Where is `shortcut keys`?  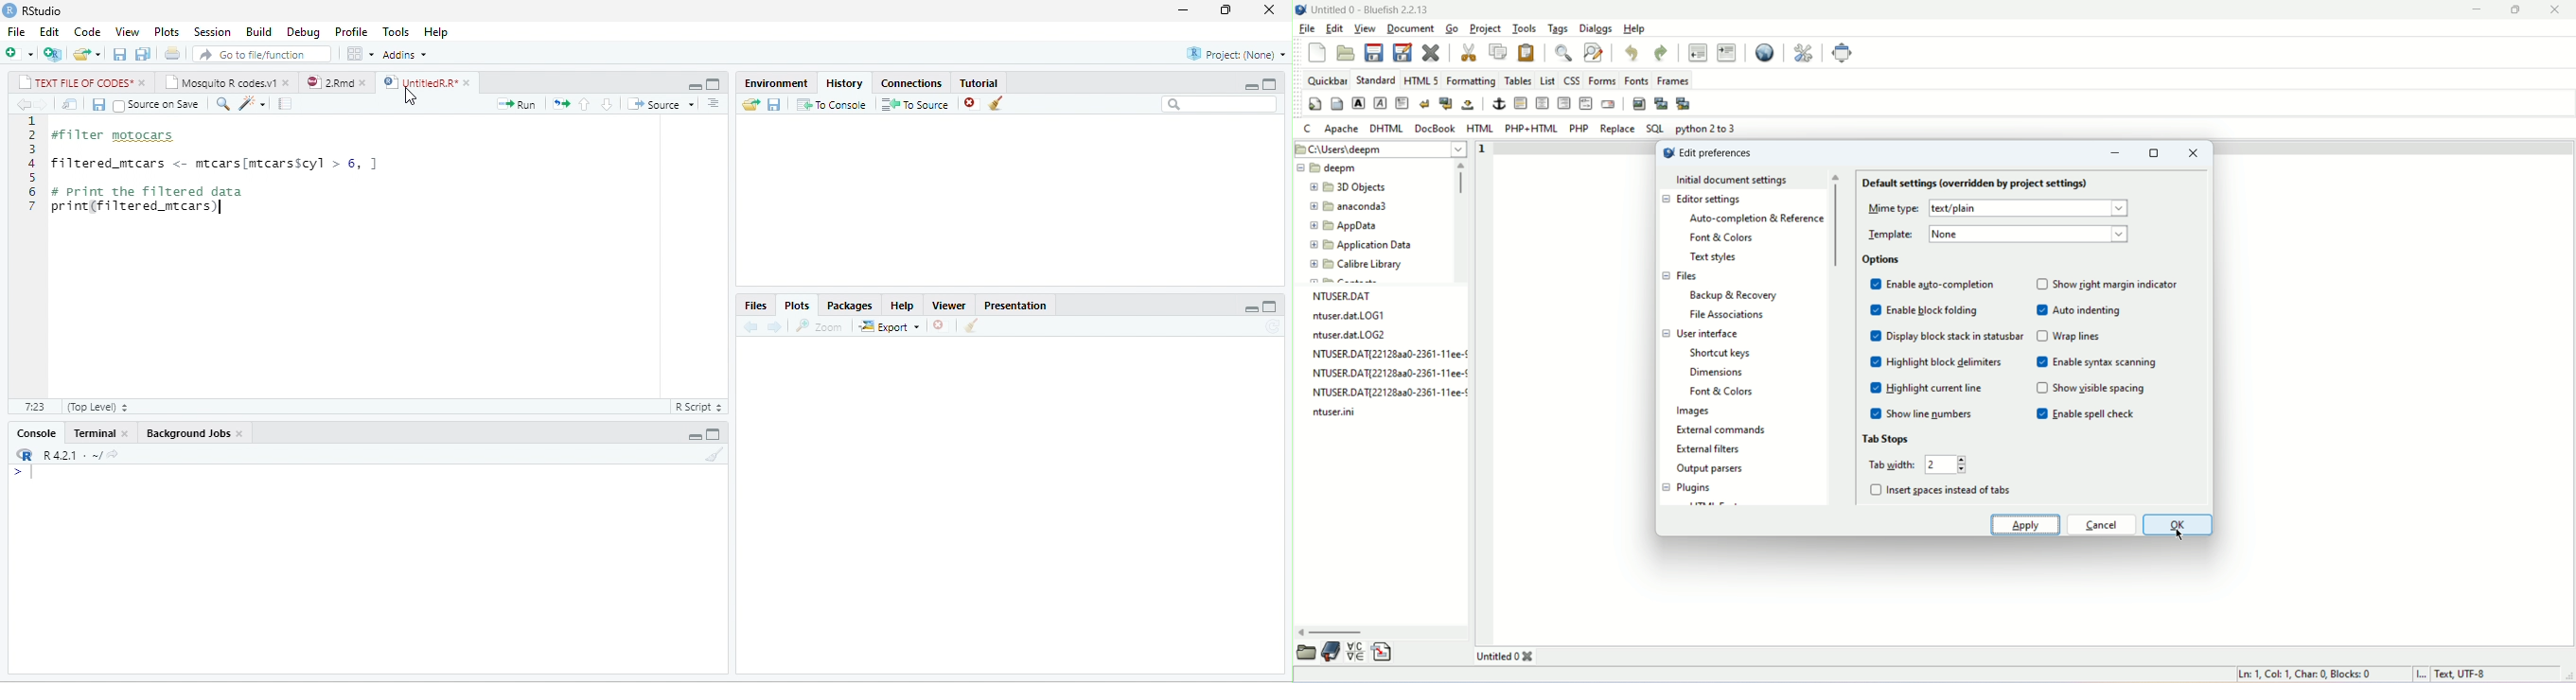
shortcut keys is located at coordinates (1723, 354).